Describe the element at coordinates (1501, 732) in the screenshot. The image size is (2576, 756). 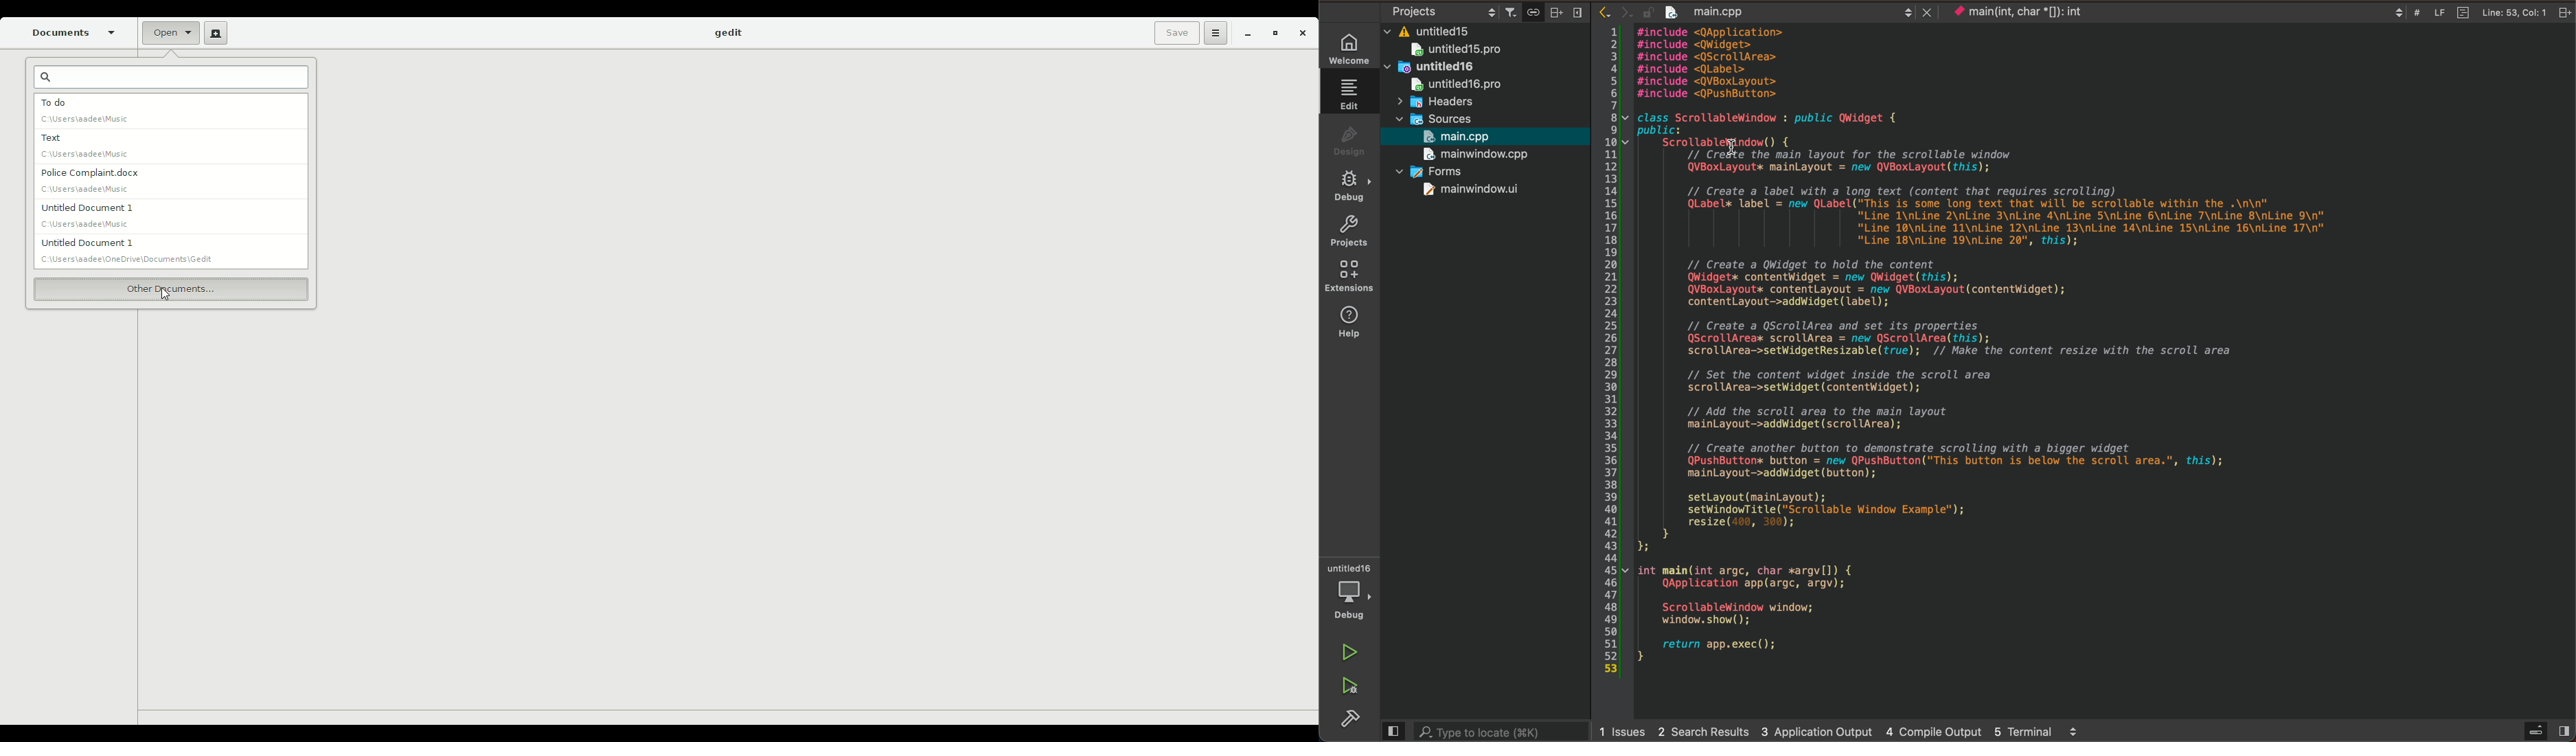
I see `search` at that location.